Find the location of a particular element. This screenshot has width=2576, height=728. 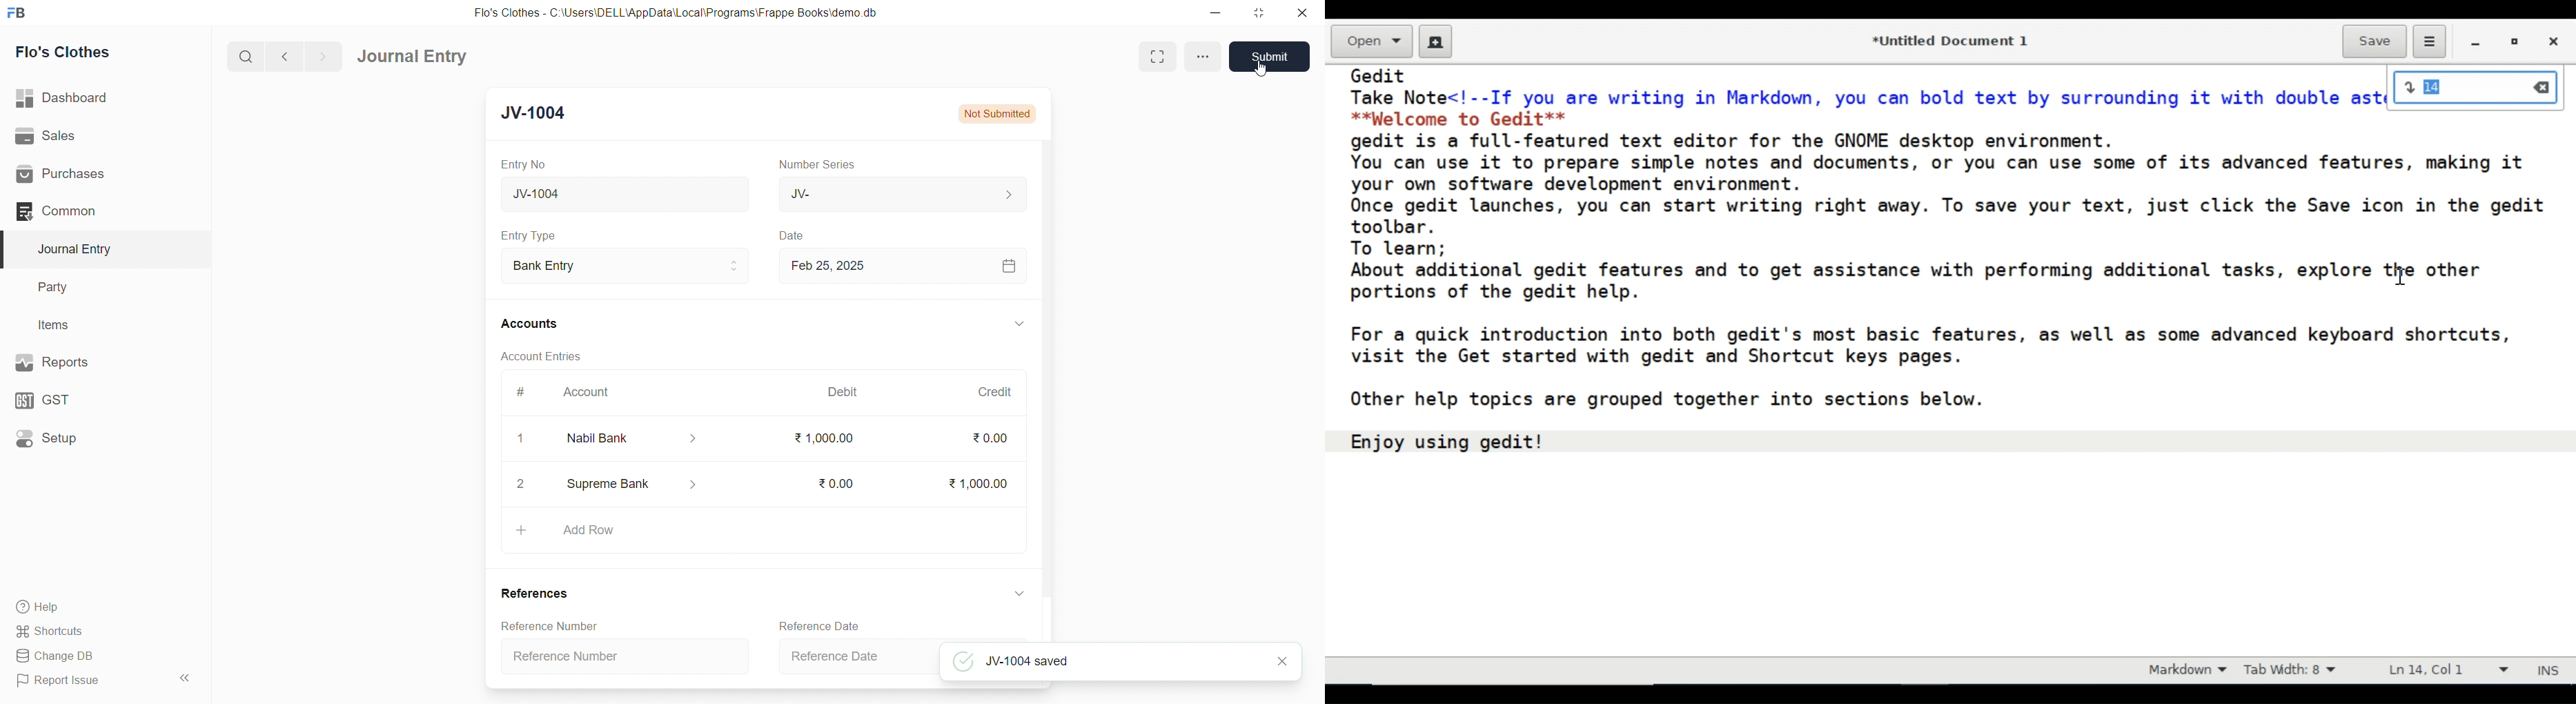

Expand/collapse is located at coordinates (1013, 594).